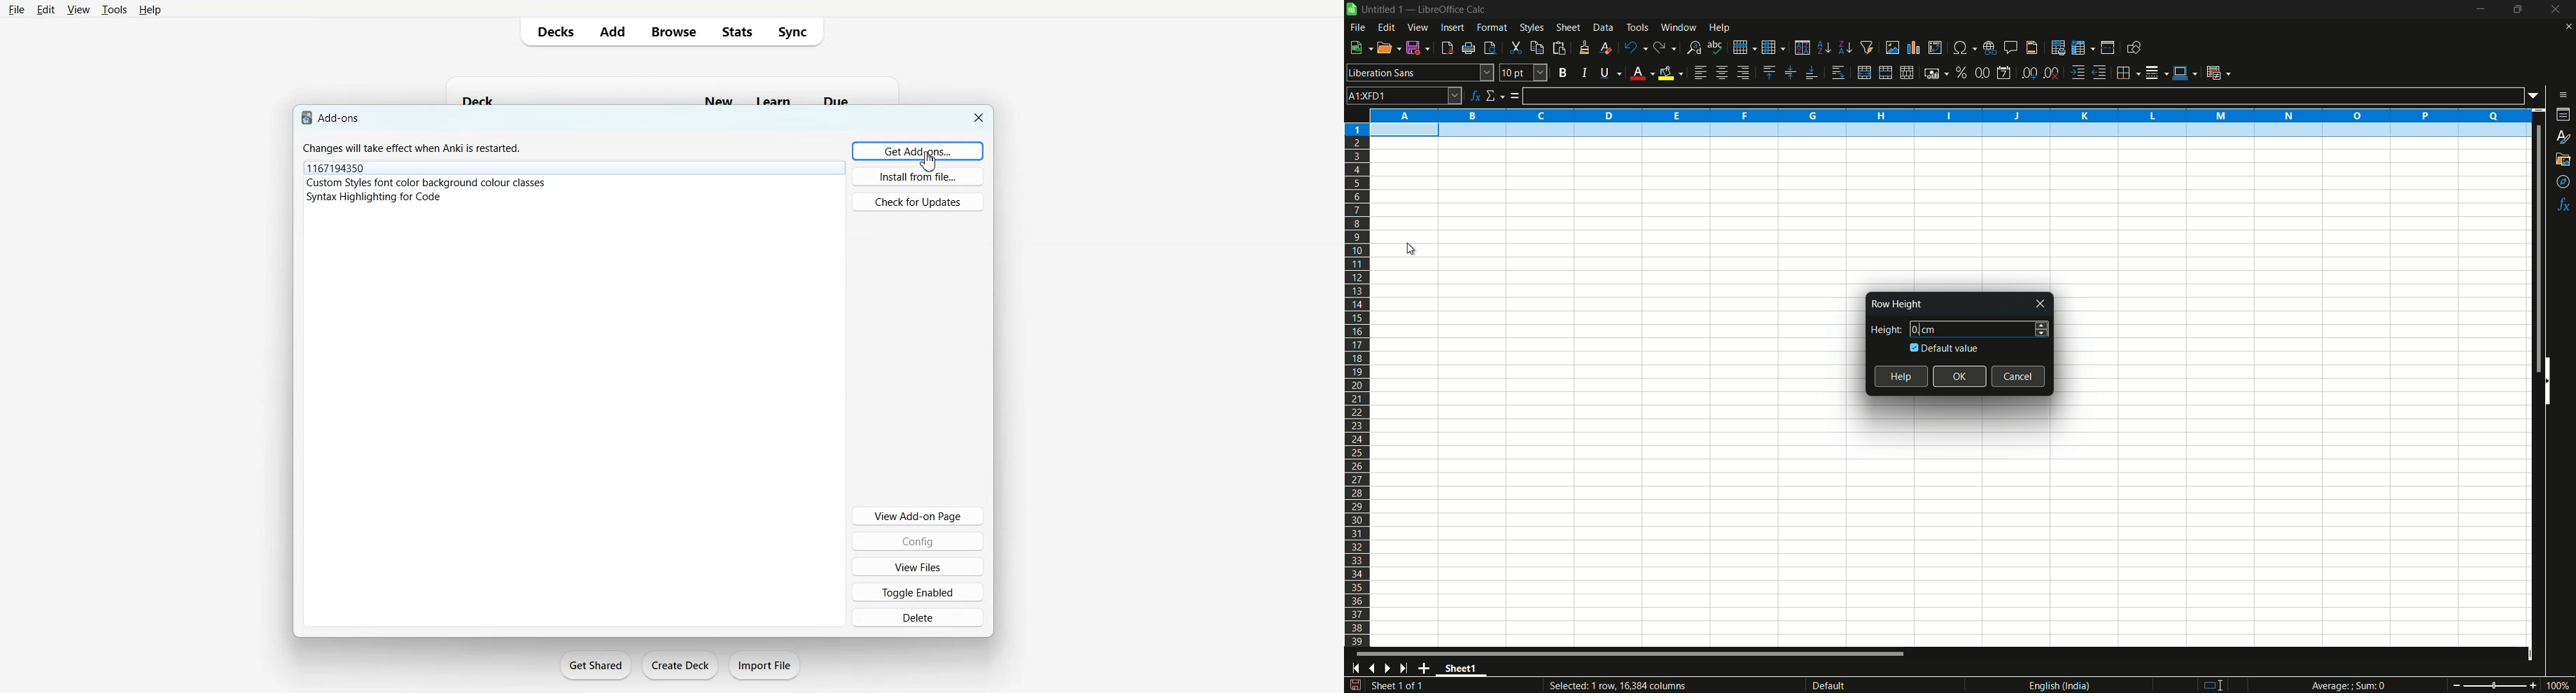 This screenshot has width=2576, height=700. What do you see at coordinates (2101, 73) in the screenshot?
I see `decrease indentation` at bounding box center [2101, 73].